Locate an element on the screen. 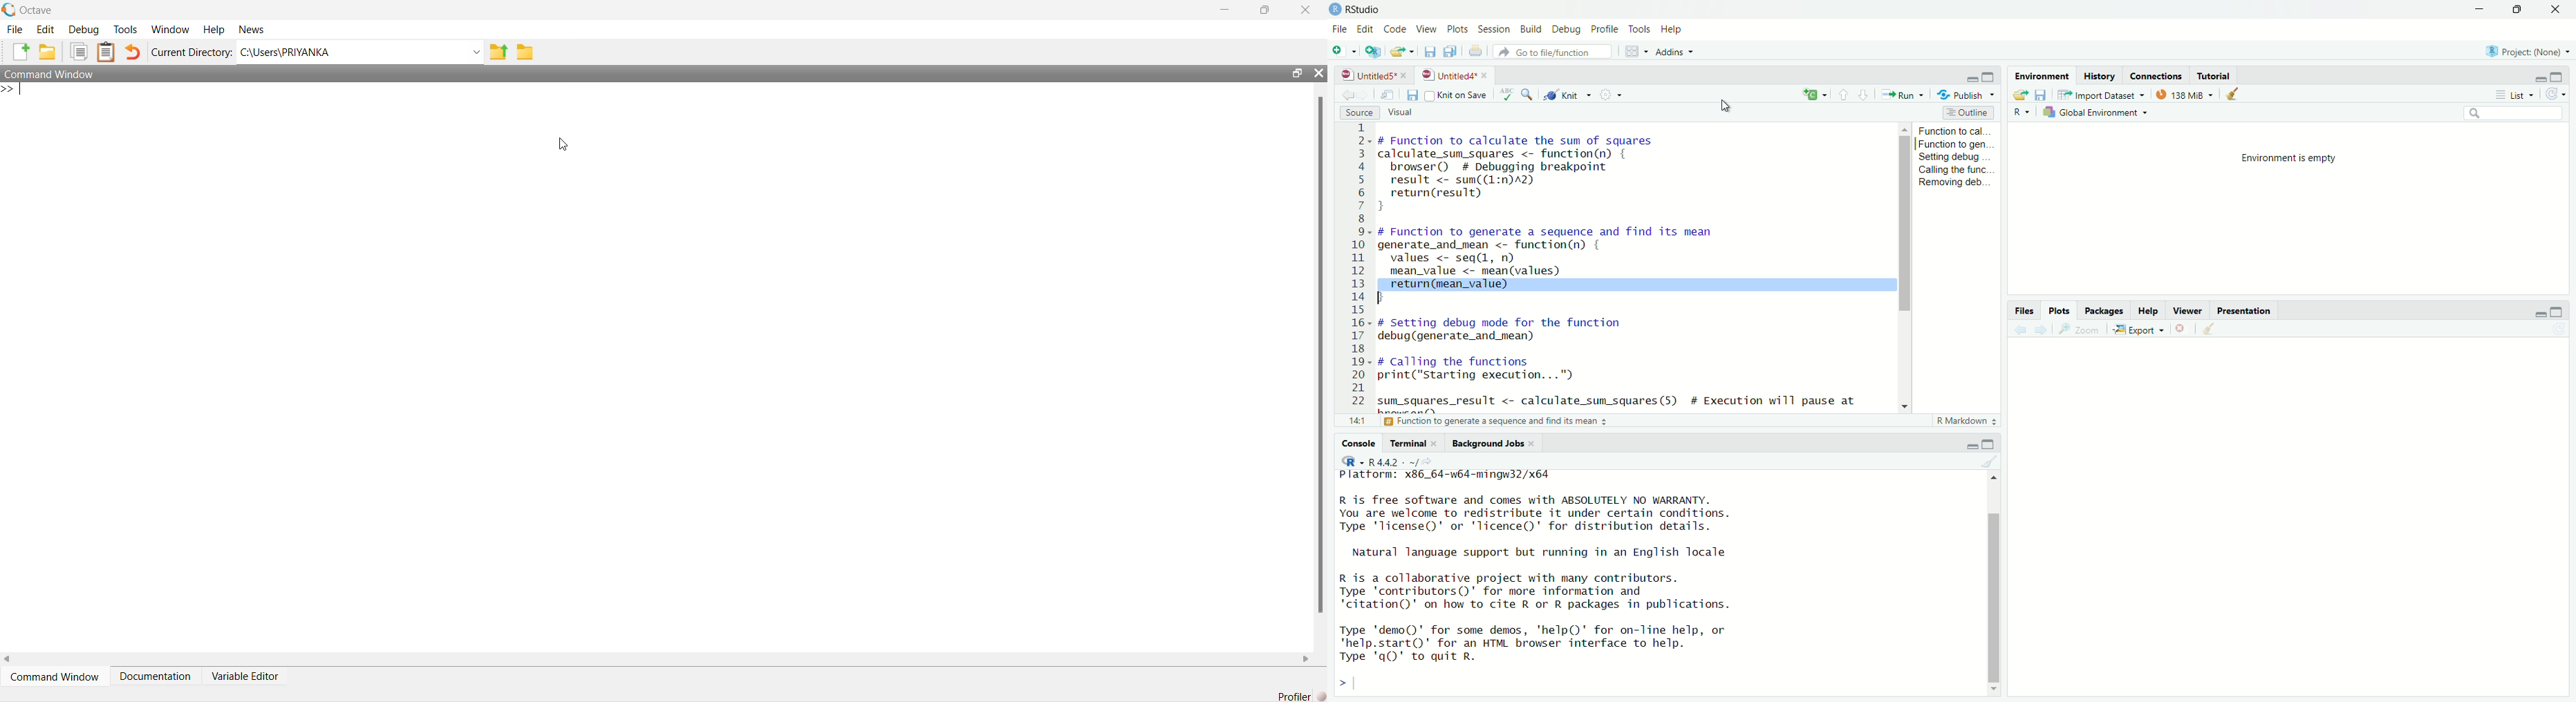  maximize is located at coordinates (1990, 442).